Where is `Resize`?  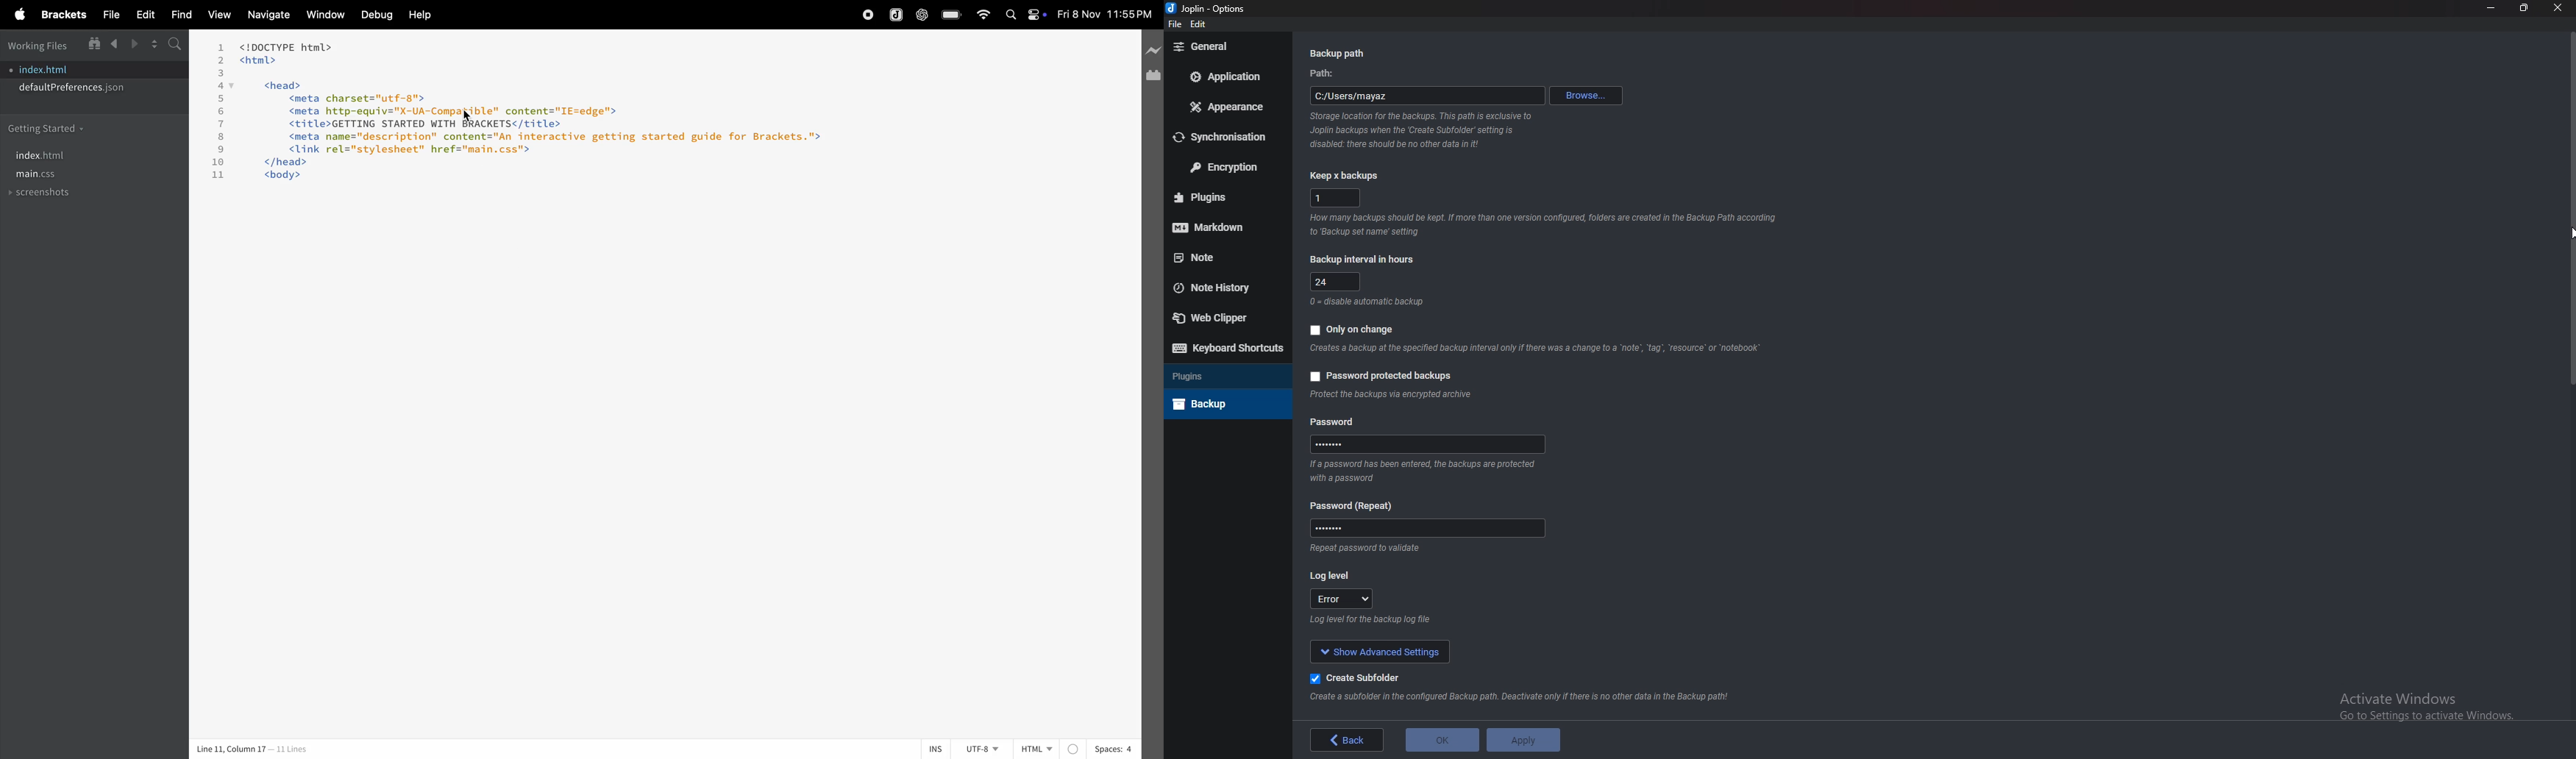 Resize is located at coordinates (2525, 7).